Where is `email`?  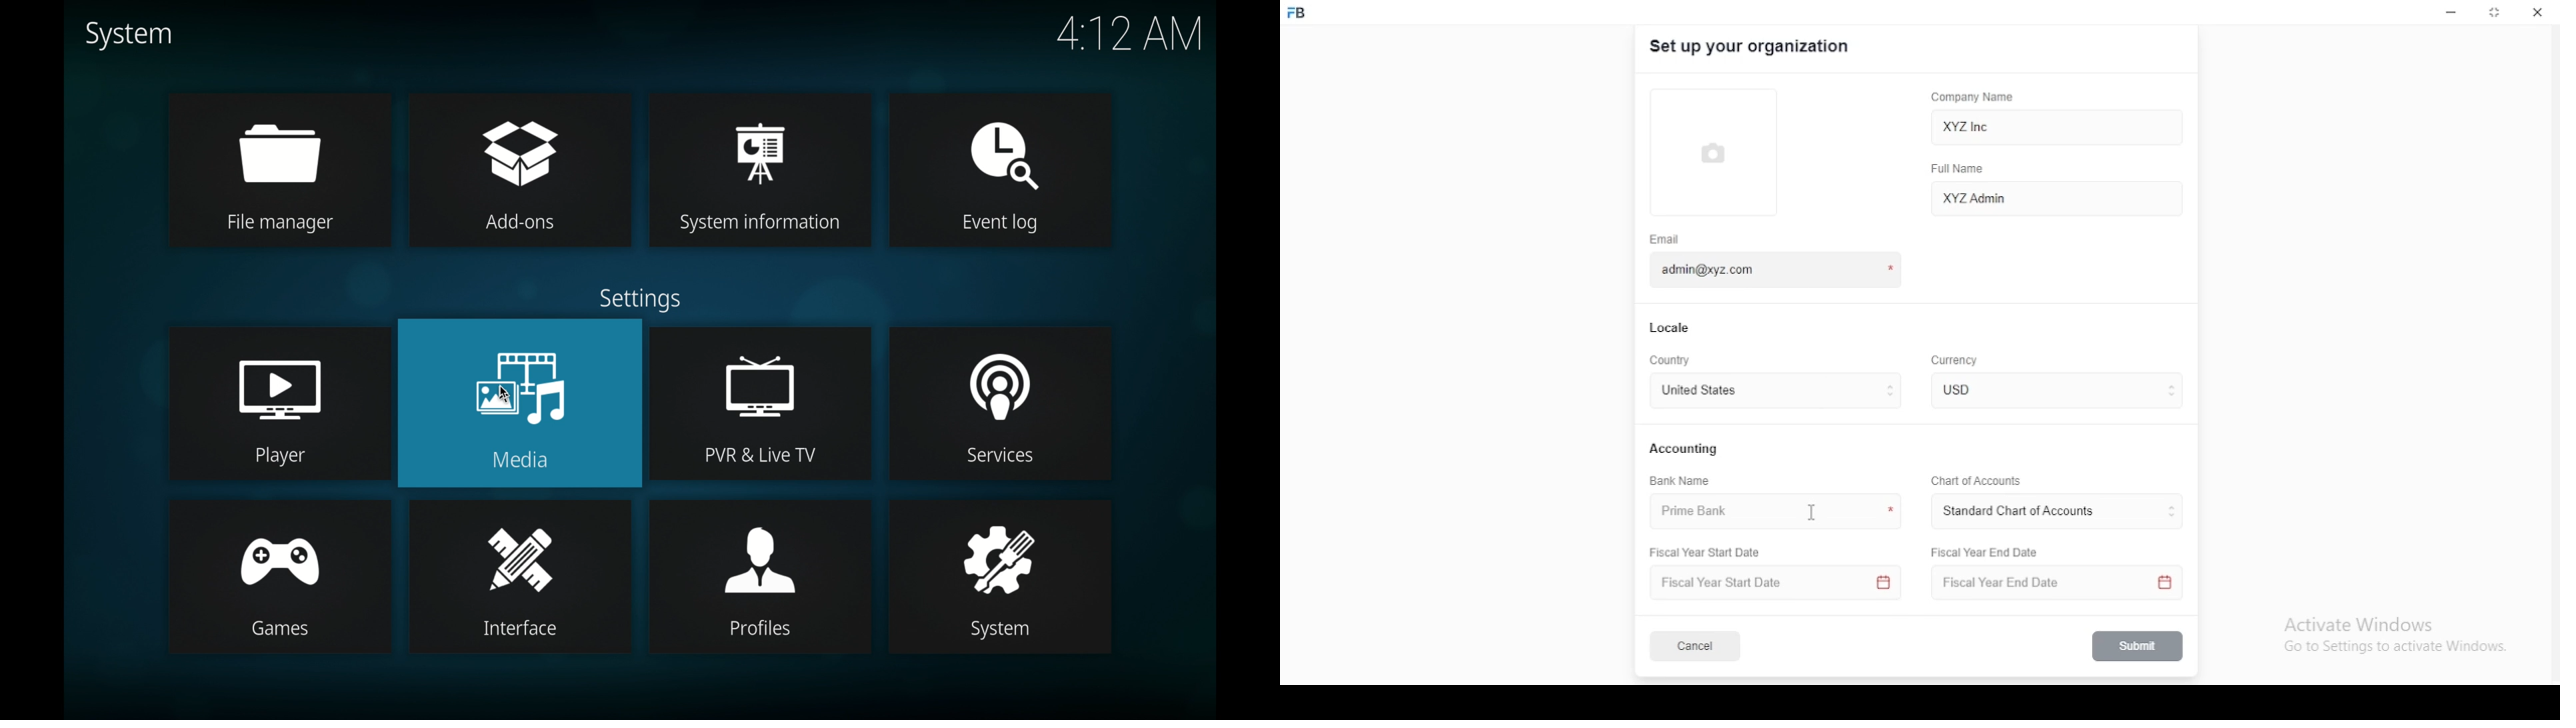
email is located at coordinates (1665, 239).